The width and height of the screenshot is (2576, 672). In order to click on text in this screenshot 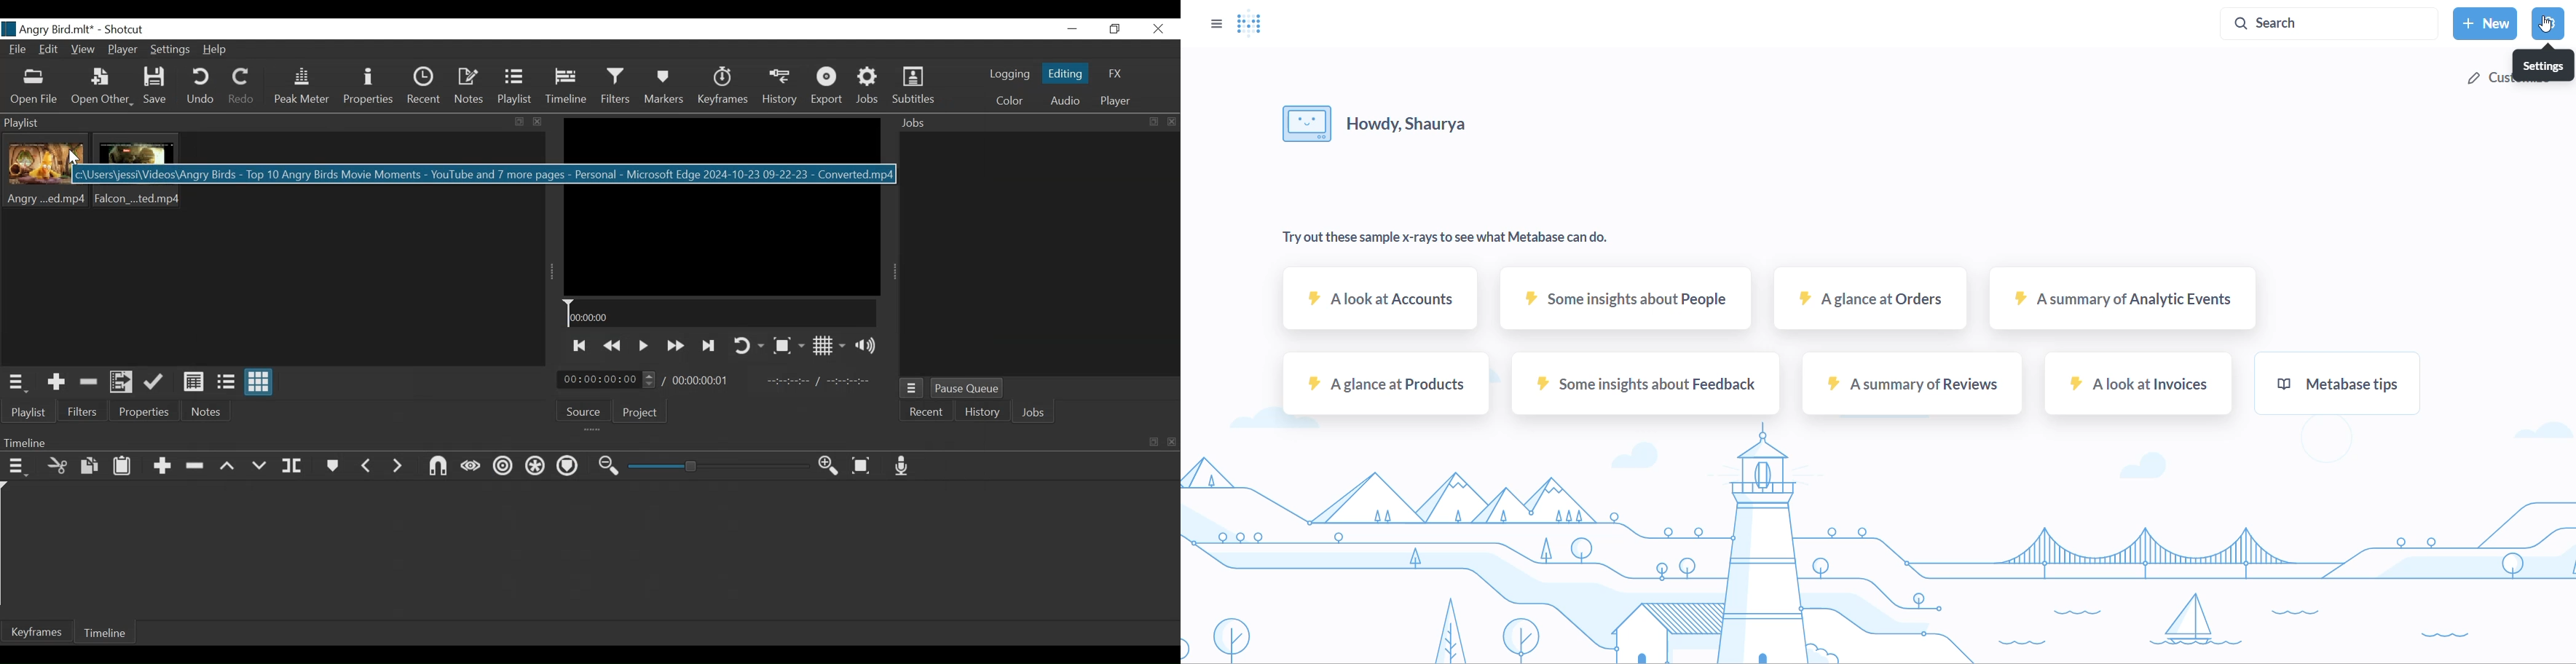, I will do `click(373, 173)`.